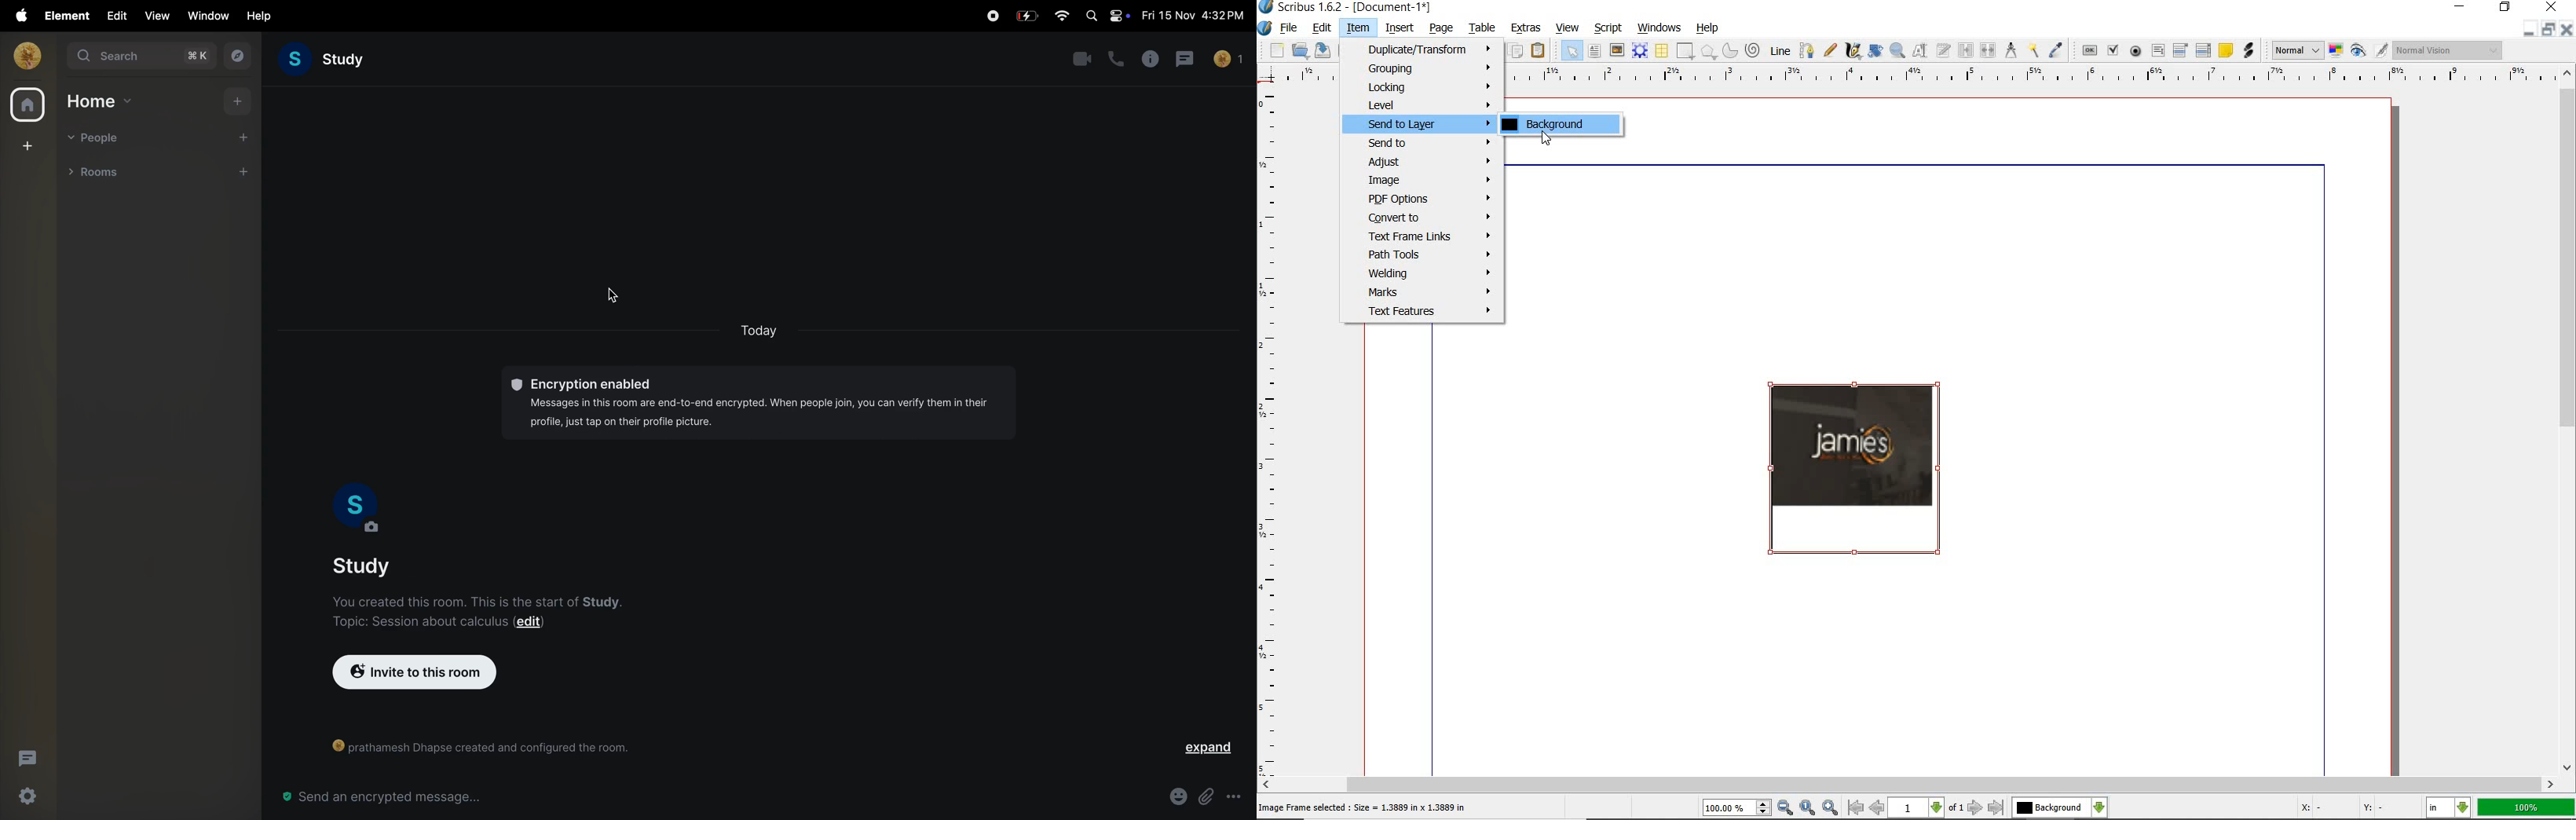  Describe the element at coordinates (1808, 807) in the screenshot. I see `Zoom to 100%` at that location.